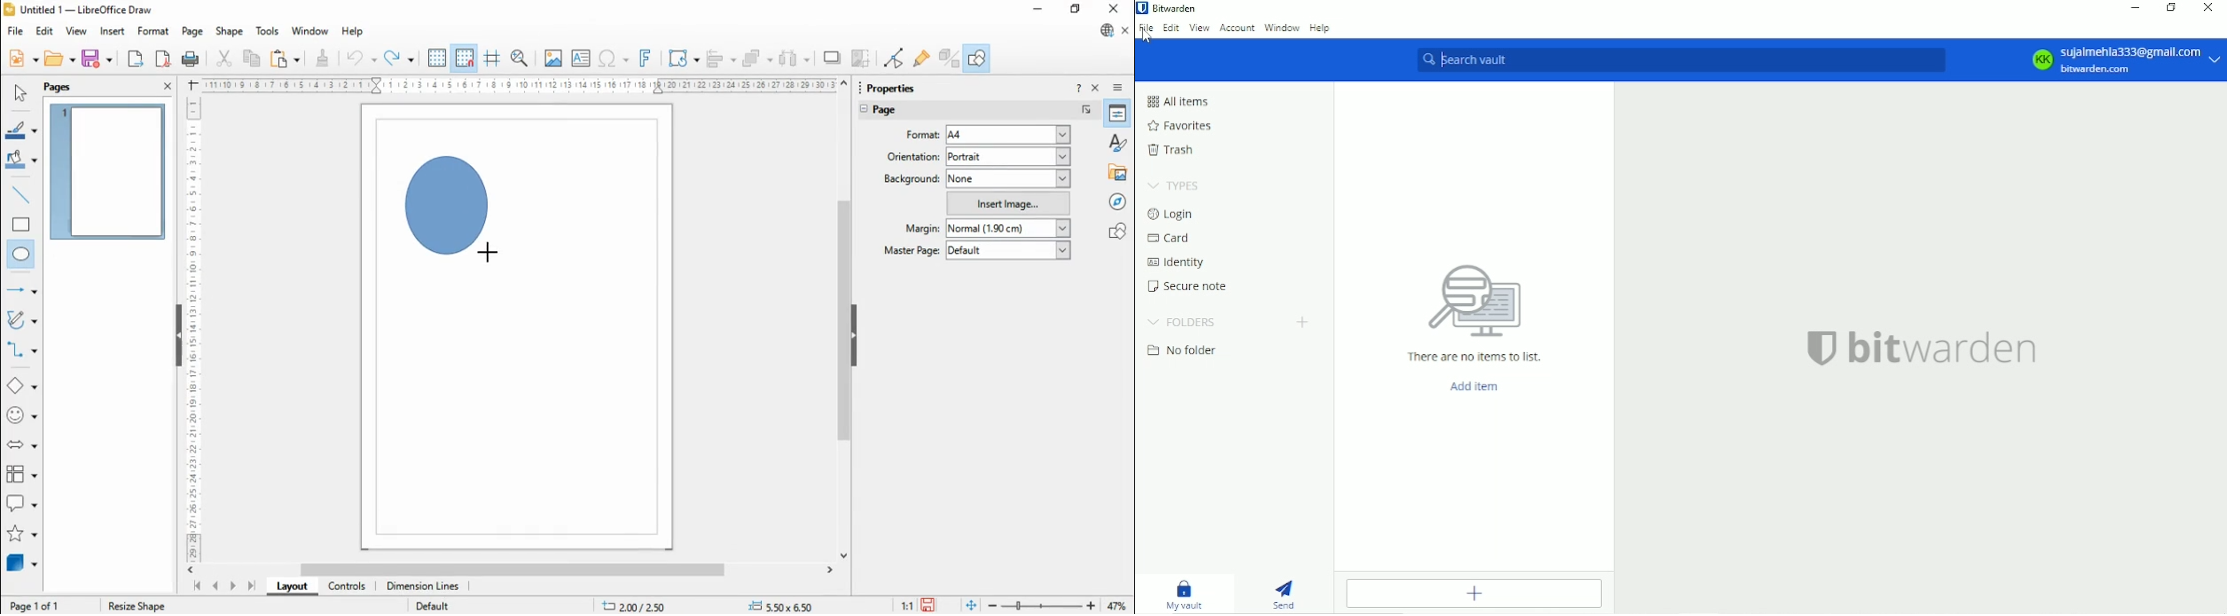 The image size is (2240, 616). I want to click on export directly as PDF, so click(162, 59).